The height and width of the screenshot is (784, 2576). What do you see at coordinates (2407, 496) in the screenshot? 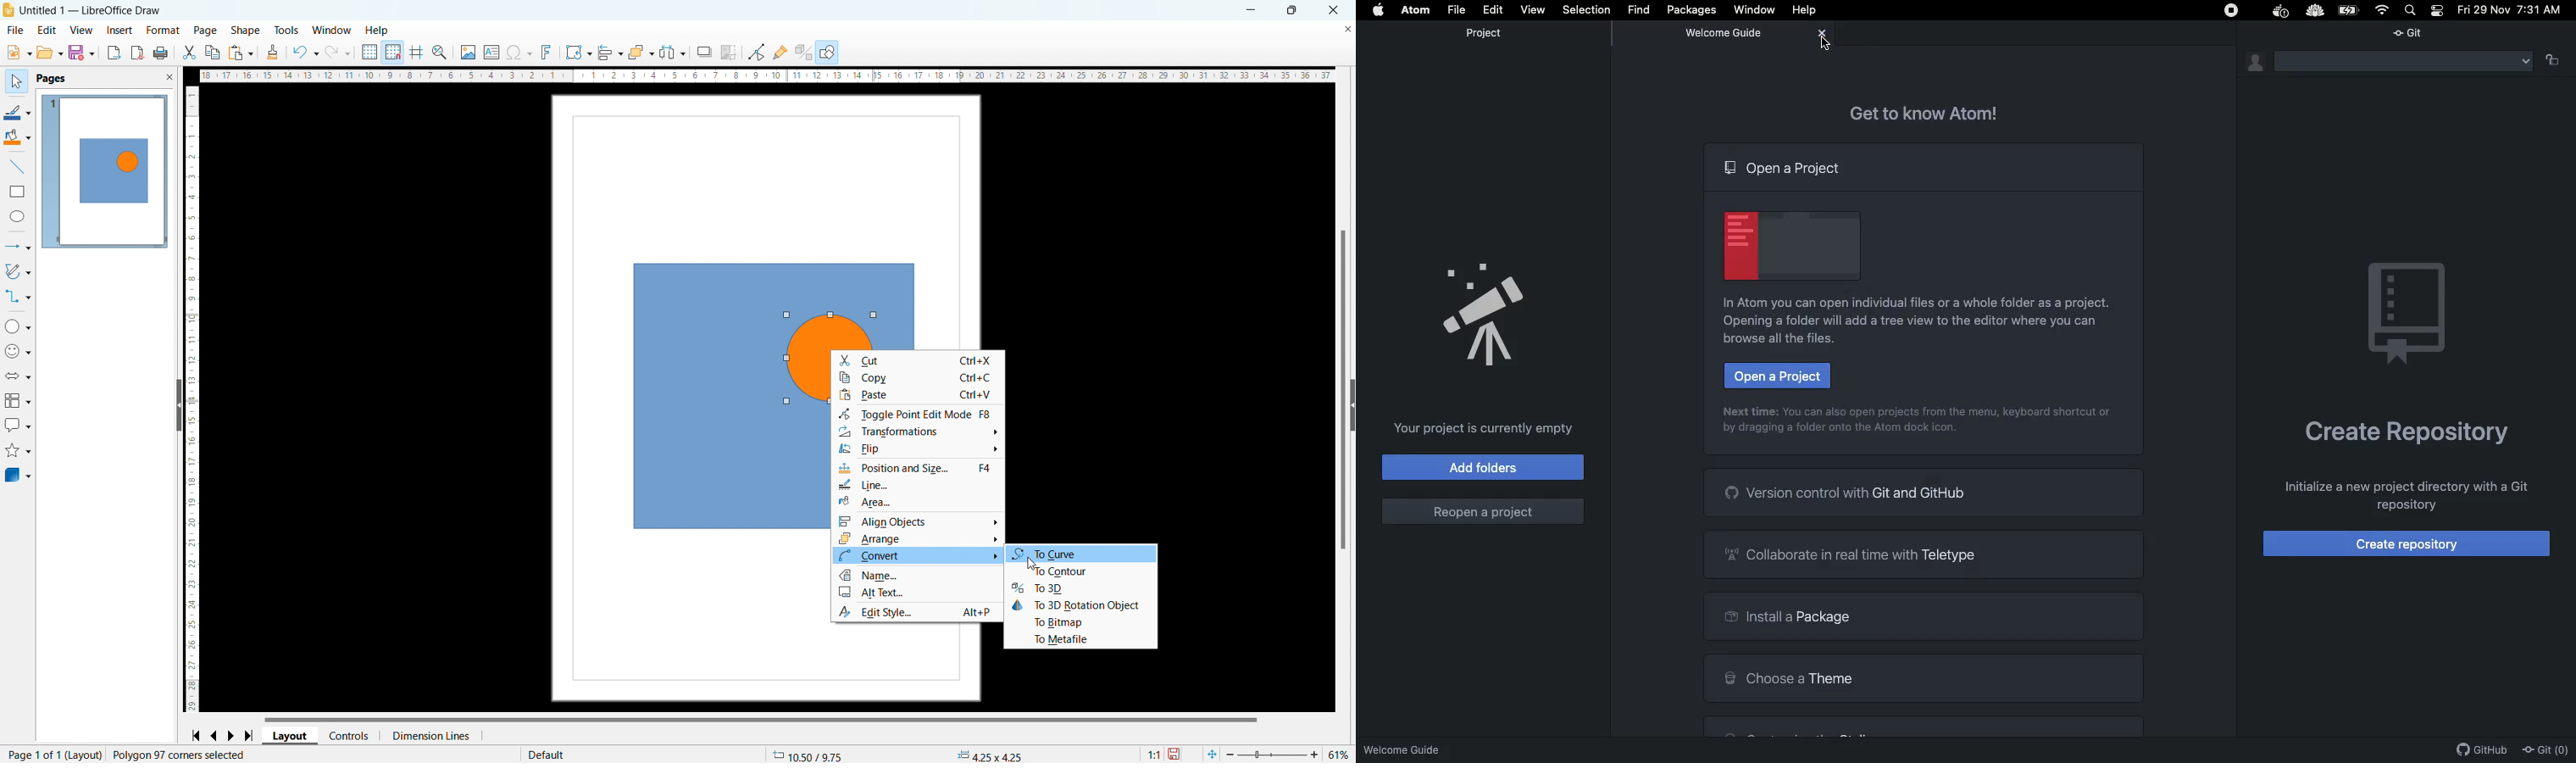
I see `Initialize a new project directory with a Git
repository` at bounding box center [2407, 496].